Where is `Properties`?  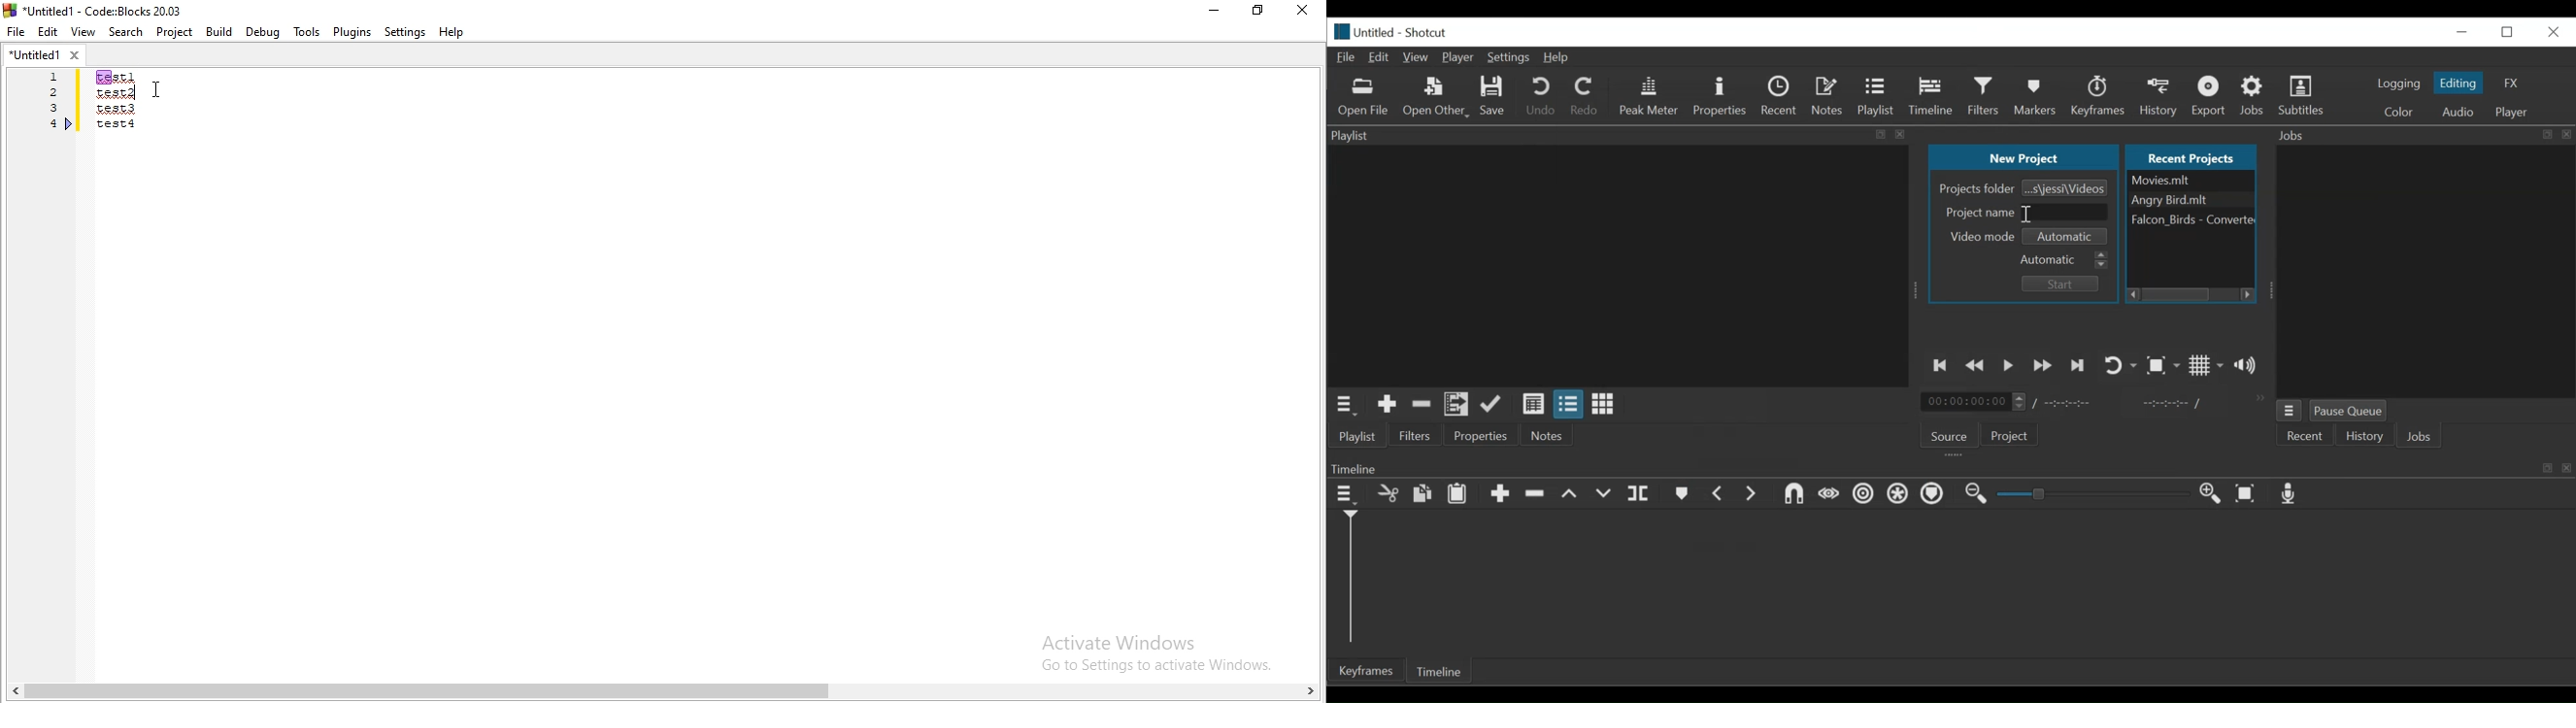
Properties is located at coordinates (1482, 435).